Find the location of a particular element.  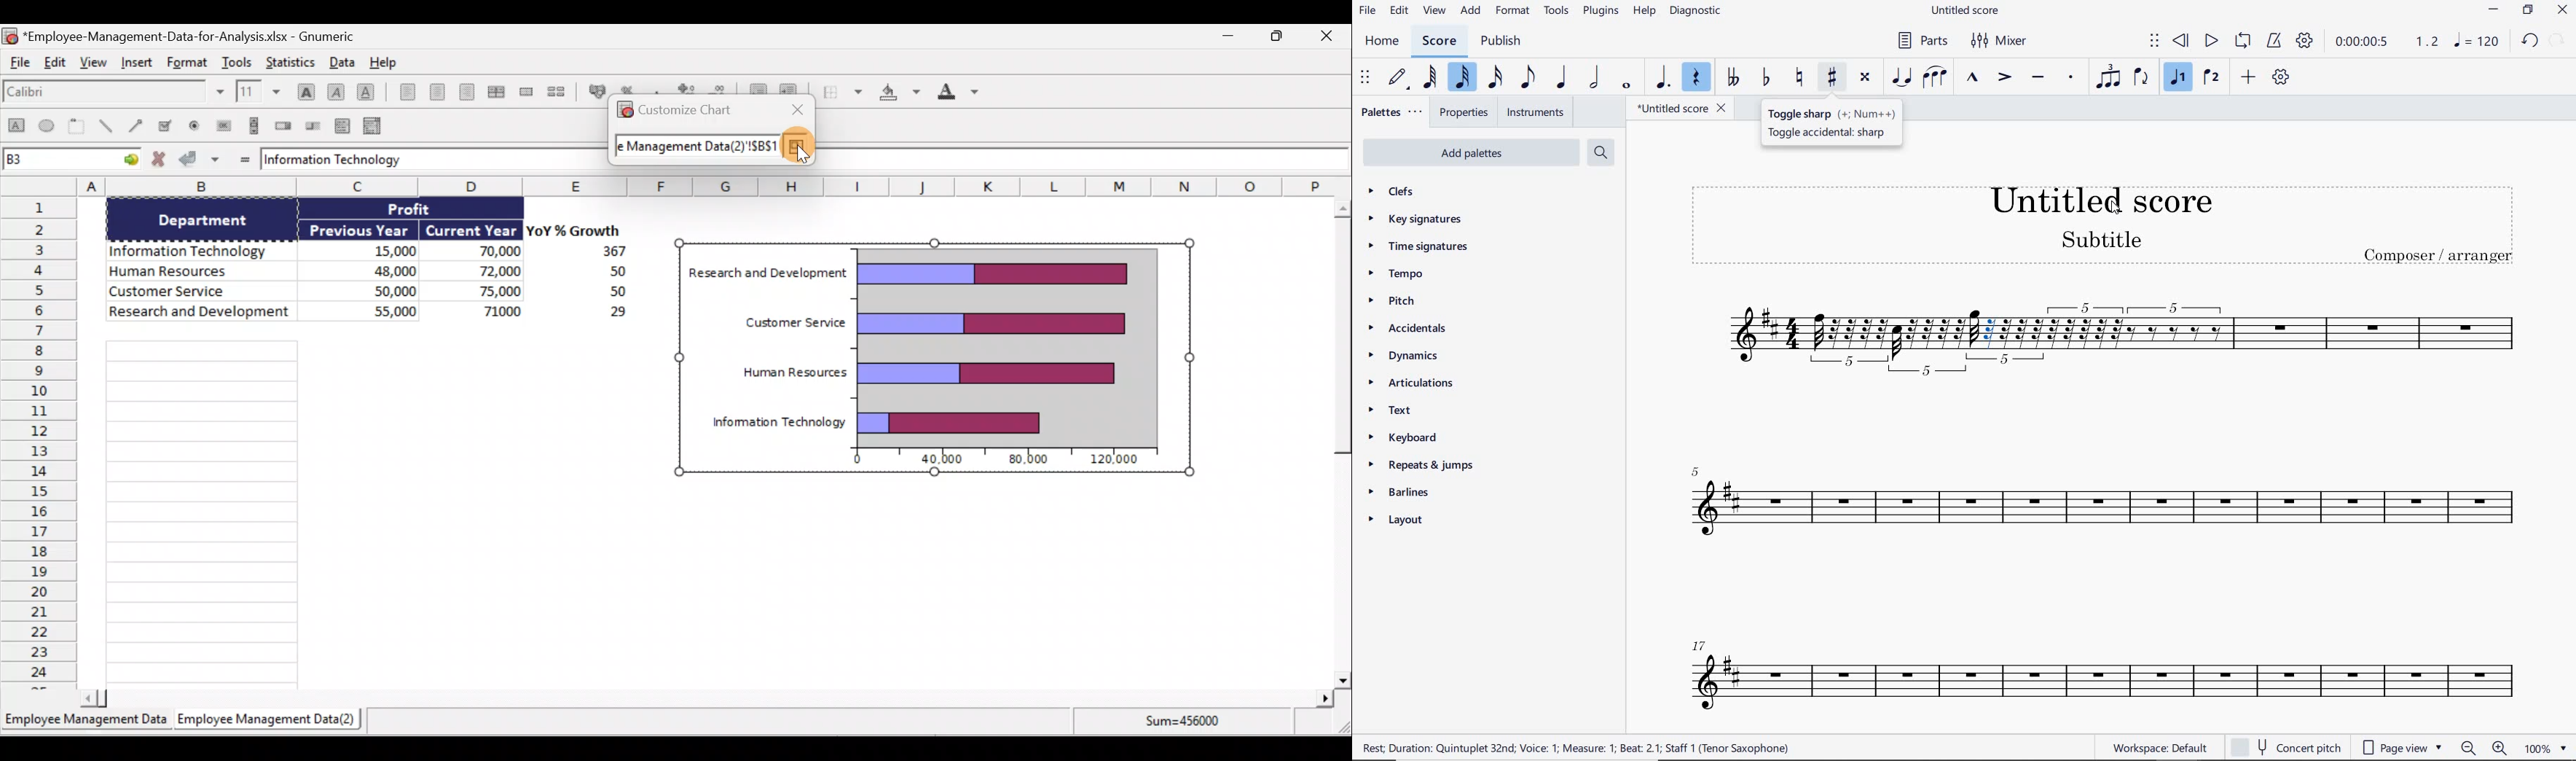

TEXT is located at coordinates (1415, 412).